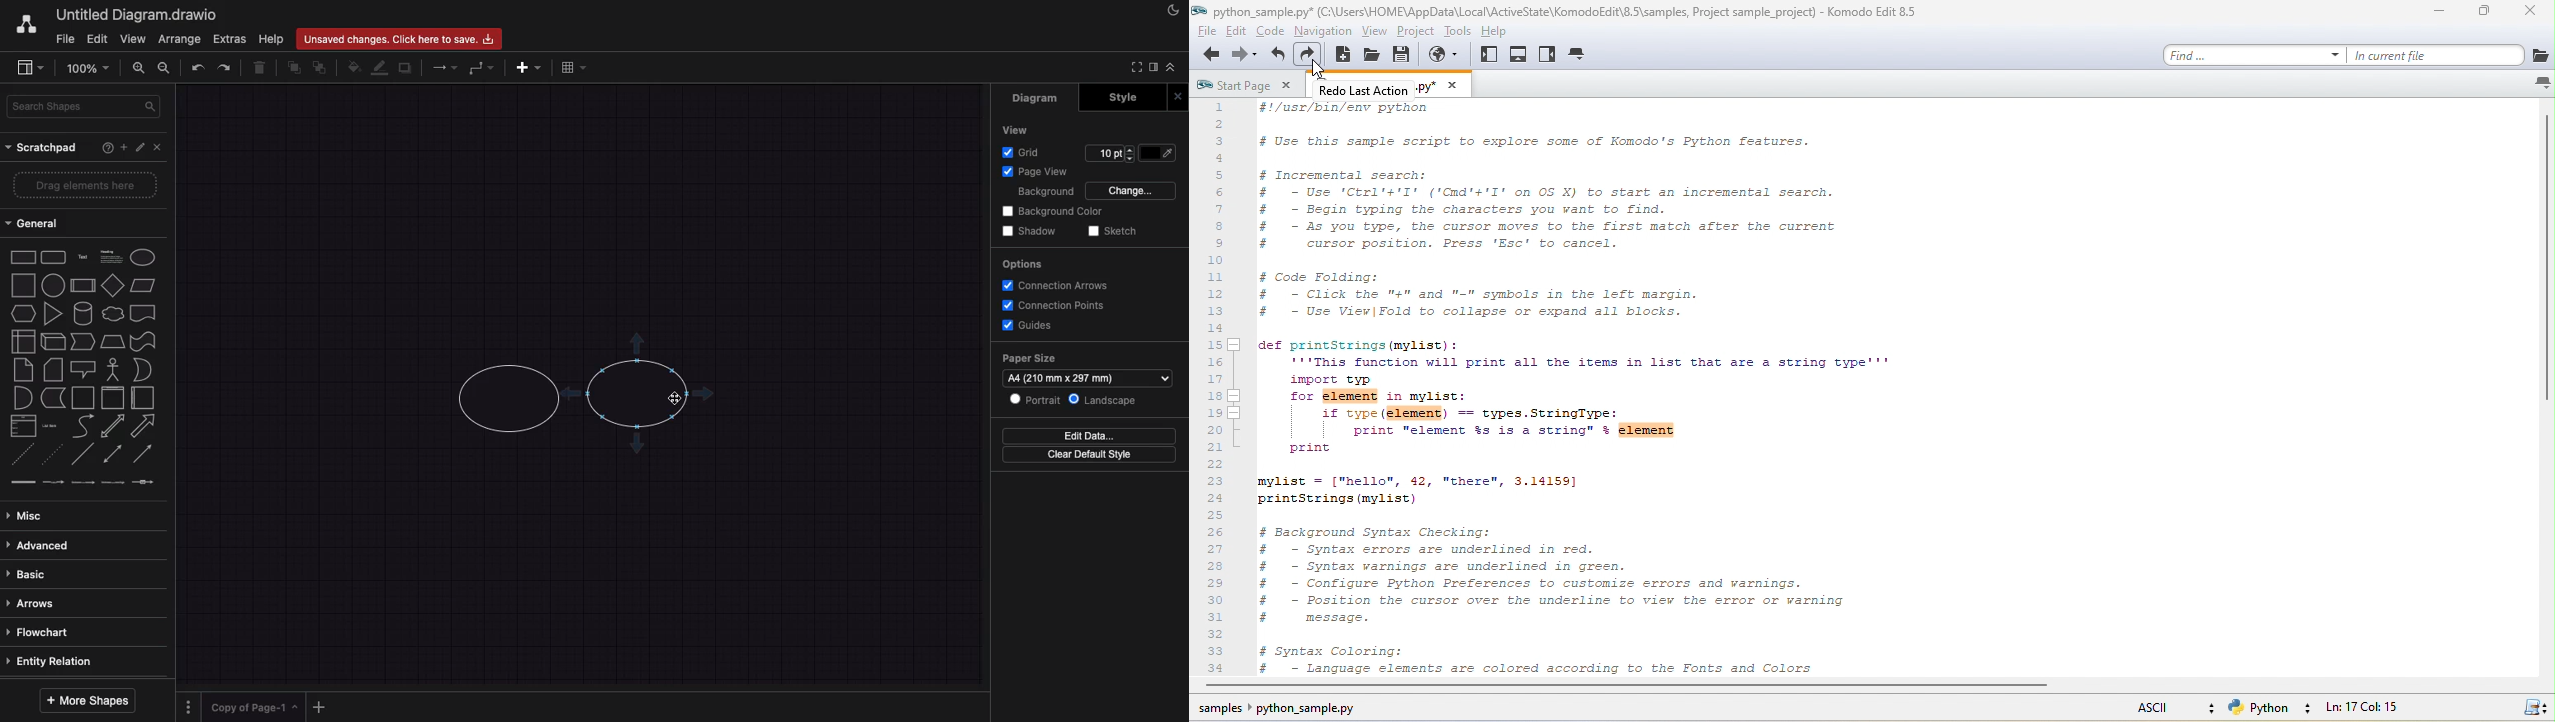  I want to click on paper size, so click(1029, 358).